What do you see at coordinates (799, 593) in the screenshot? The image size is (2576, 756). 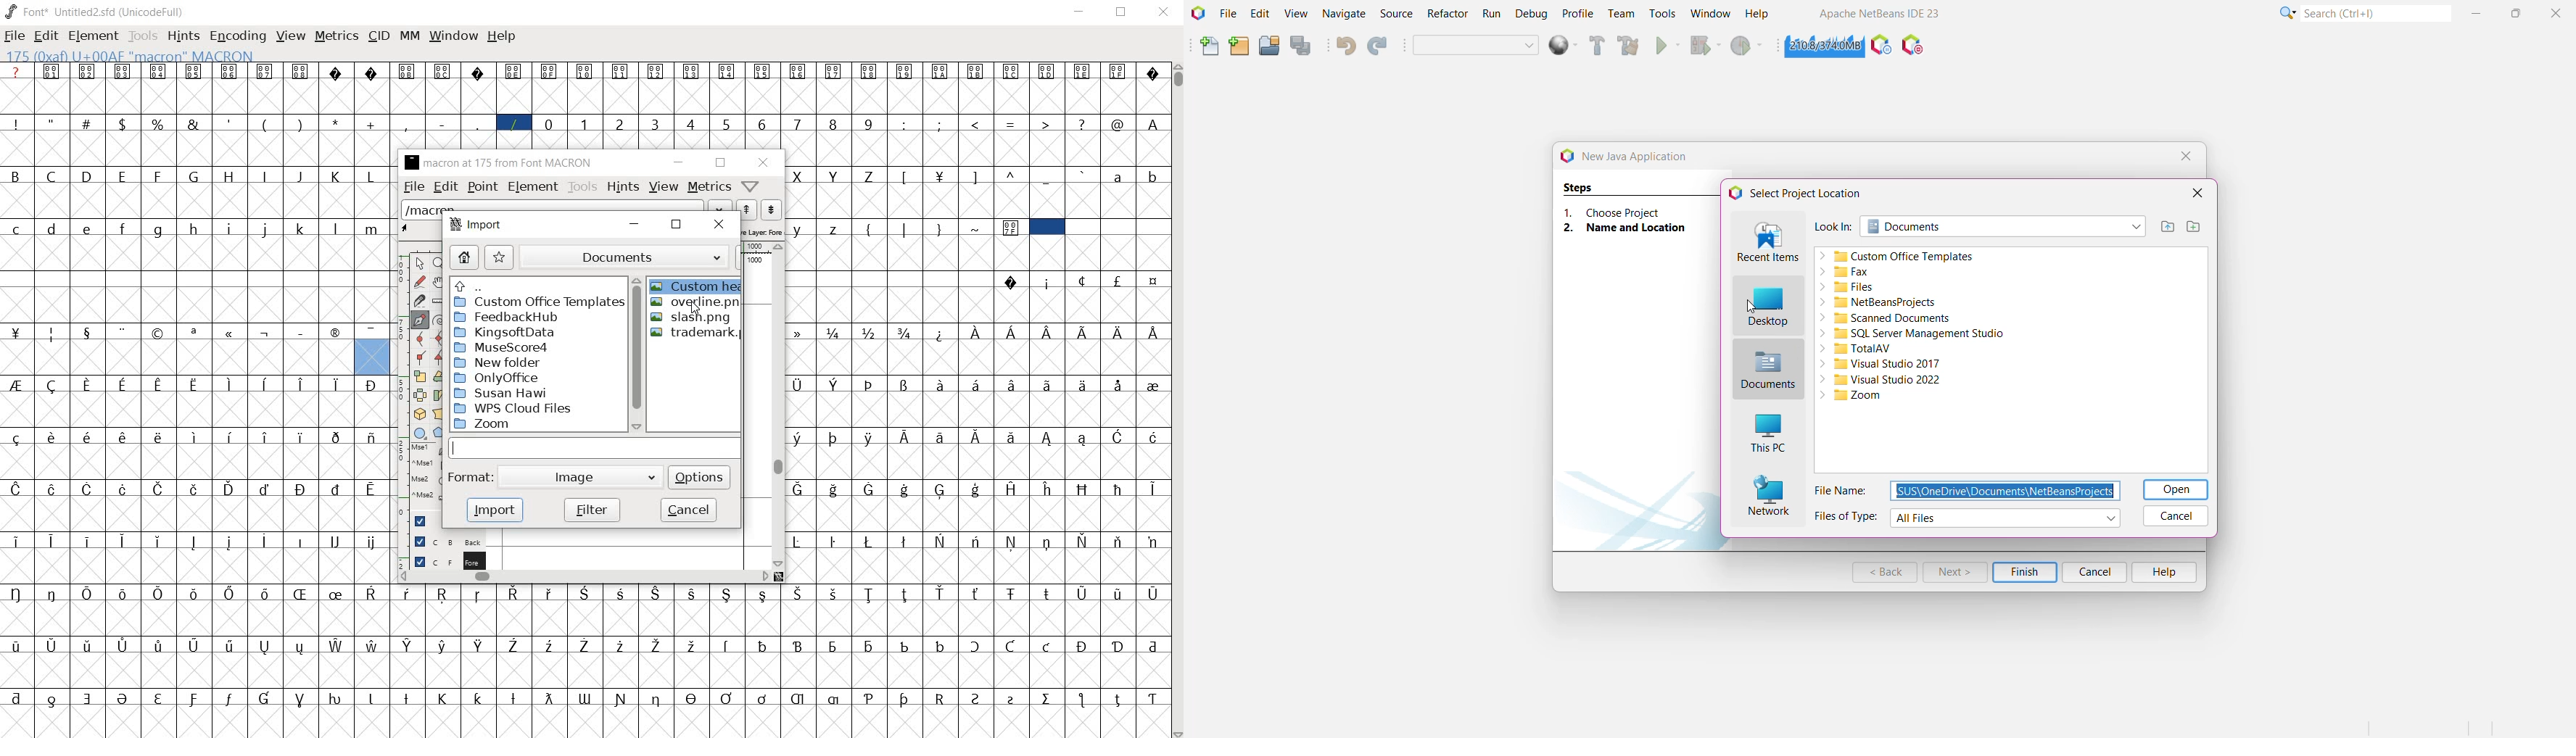 I see `Symbol` at bounding box center [799, 593].